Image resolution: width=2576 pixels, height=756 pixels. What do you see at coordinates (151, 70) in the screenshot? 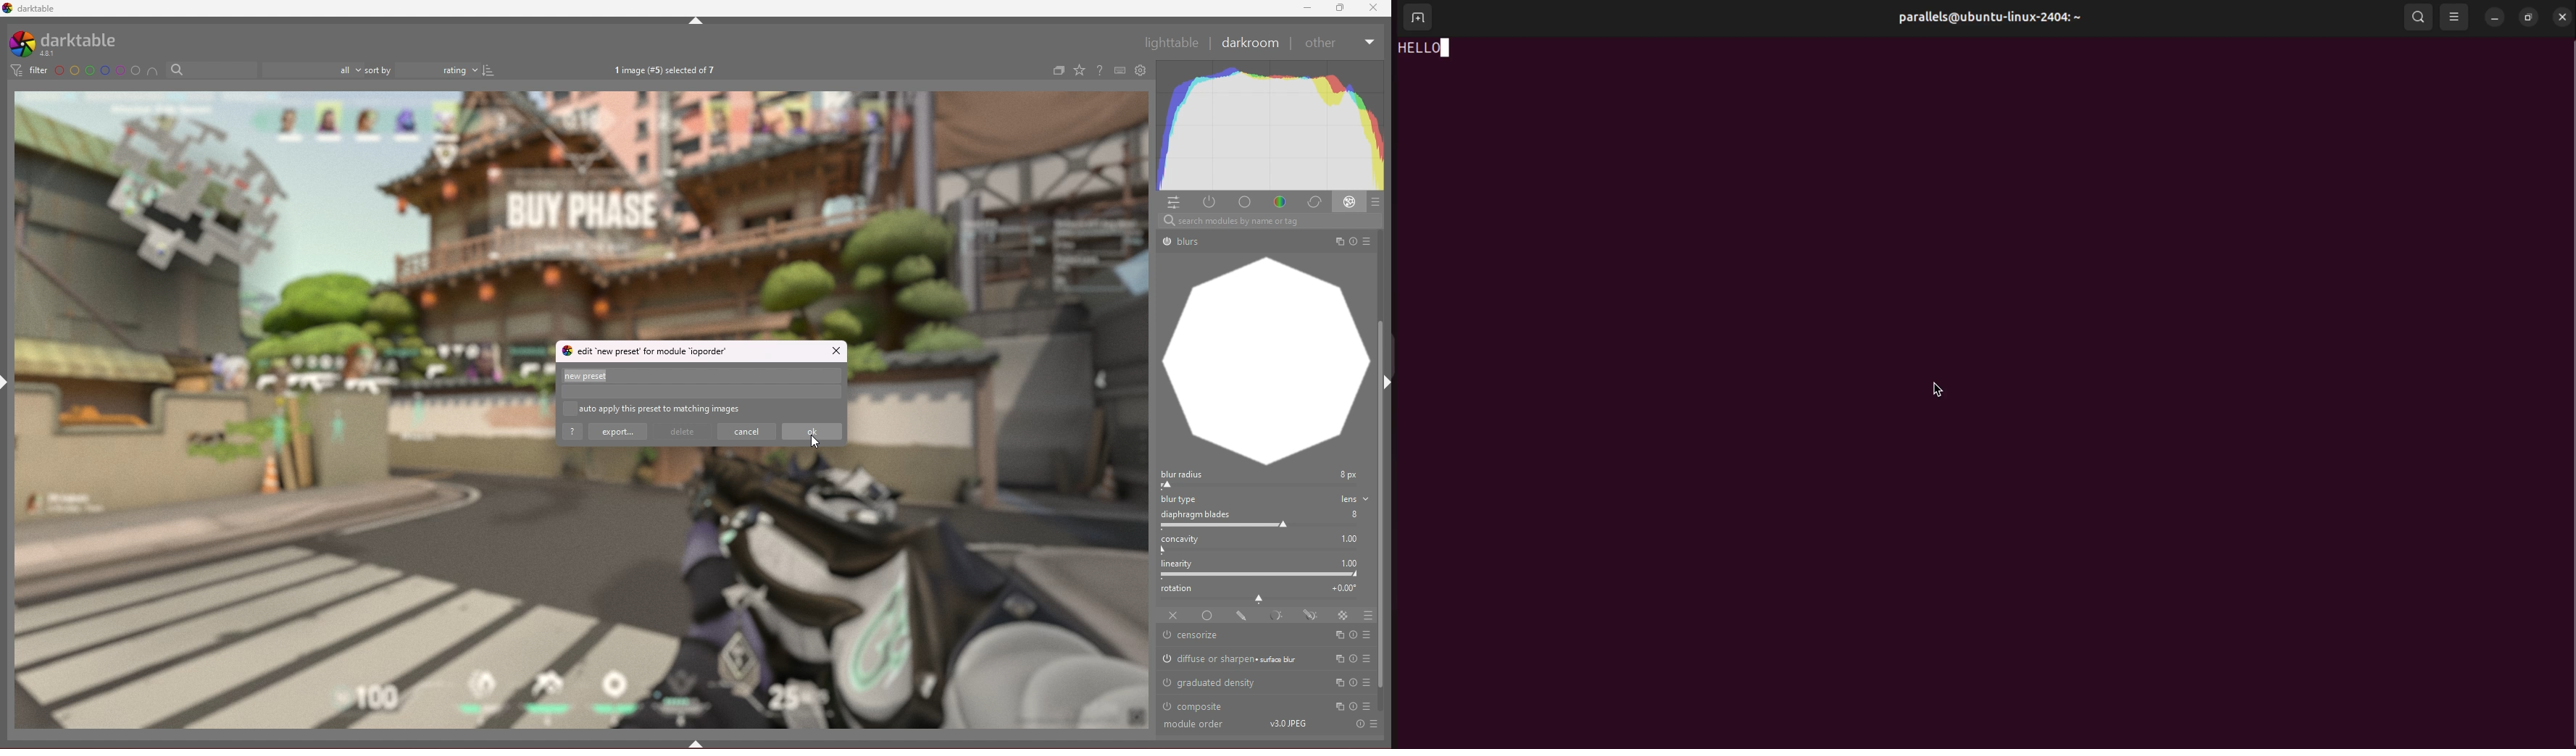
I see `include color label` at bounding box center [151, 70].